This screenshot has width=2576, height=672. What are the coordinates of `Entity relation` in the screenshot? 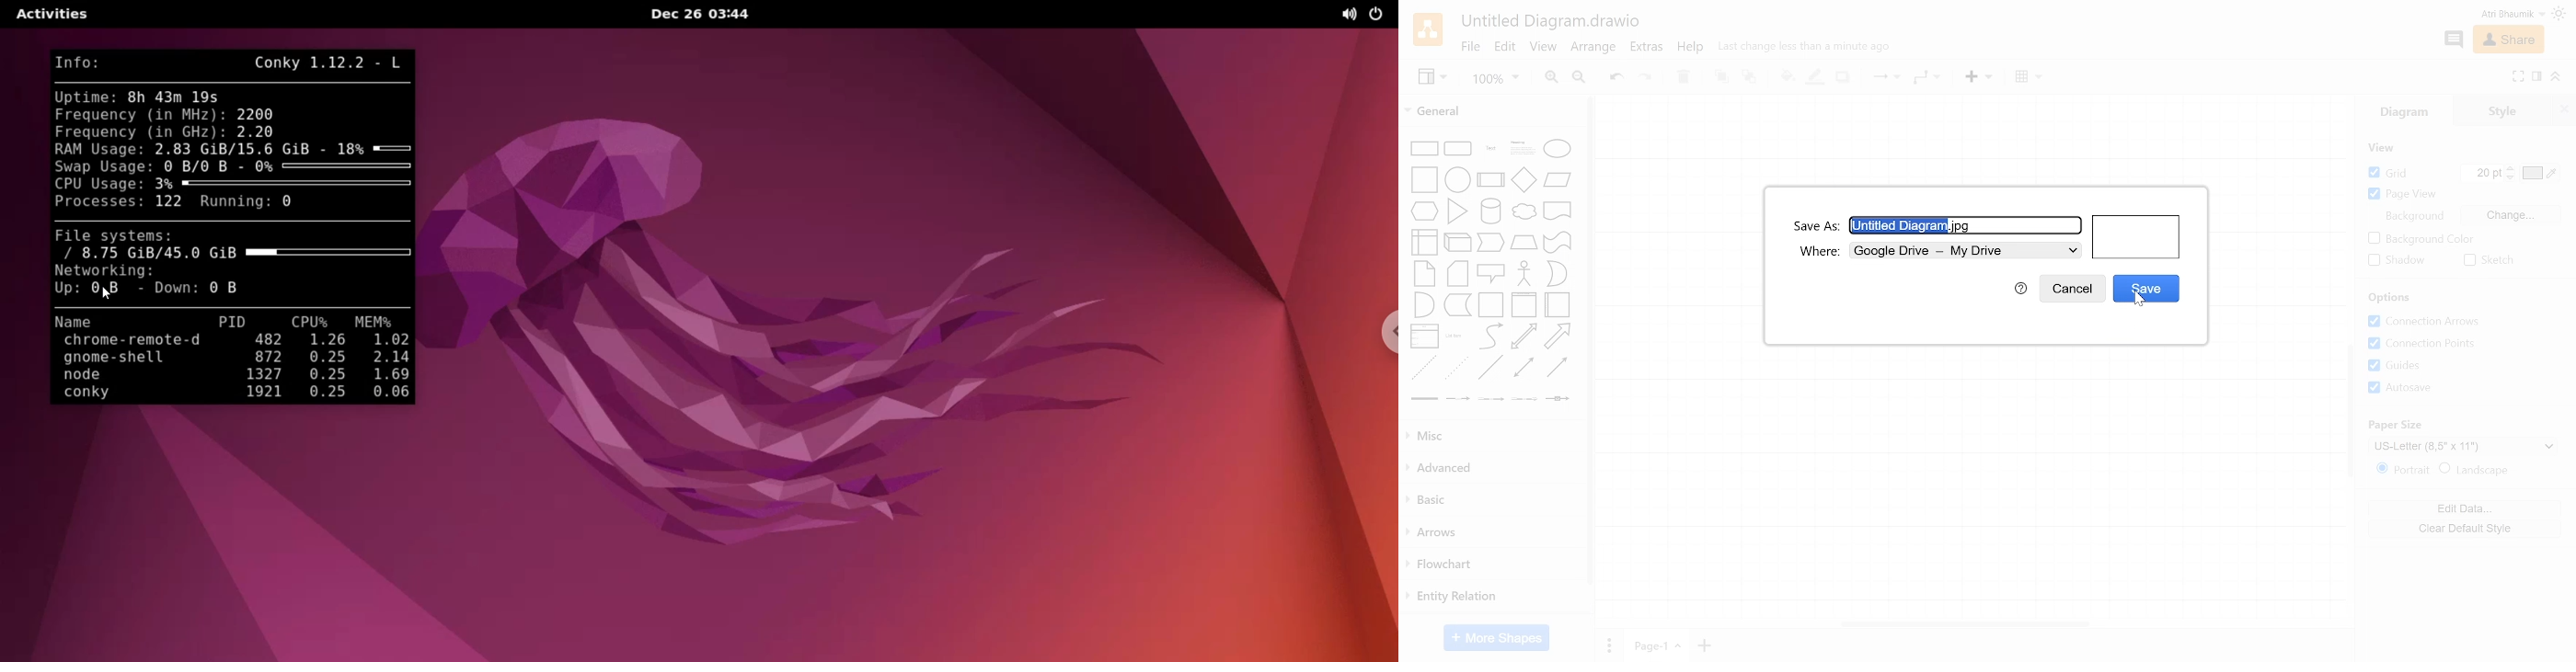 It's located at (1492, 600).